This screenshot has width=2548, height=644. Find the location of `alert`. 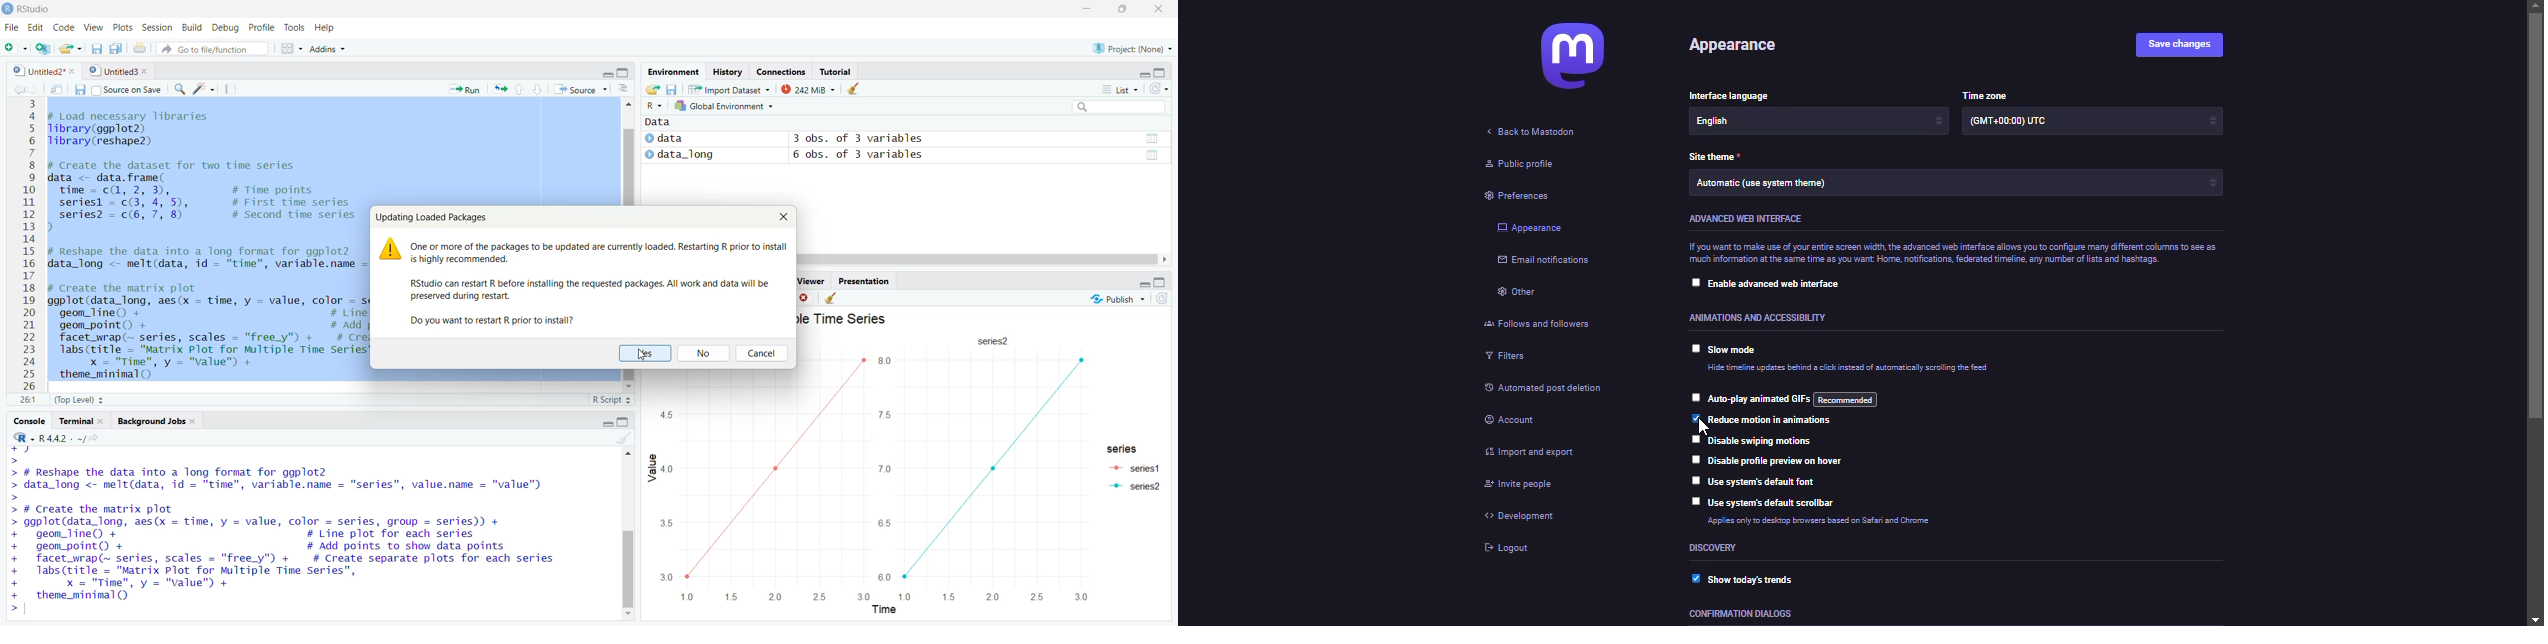

alert is located at coordinates (390, 249).